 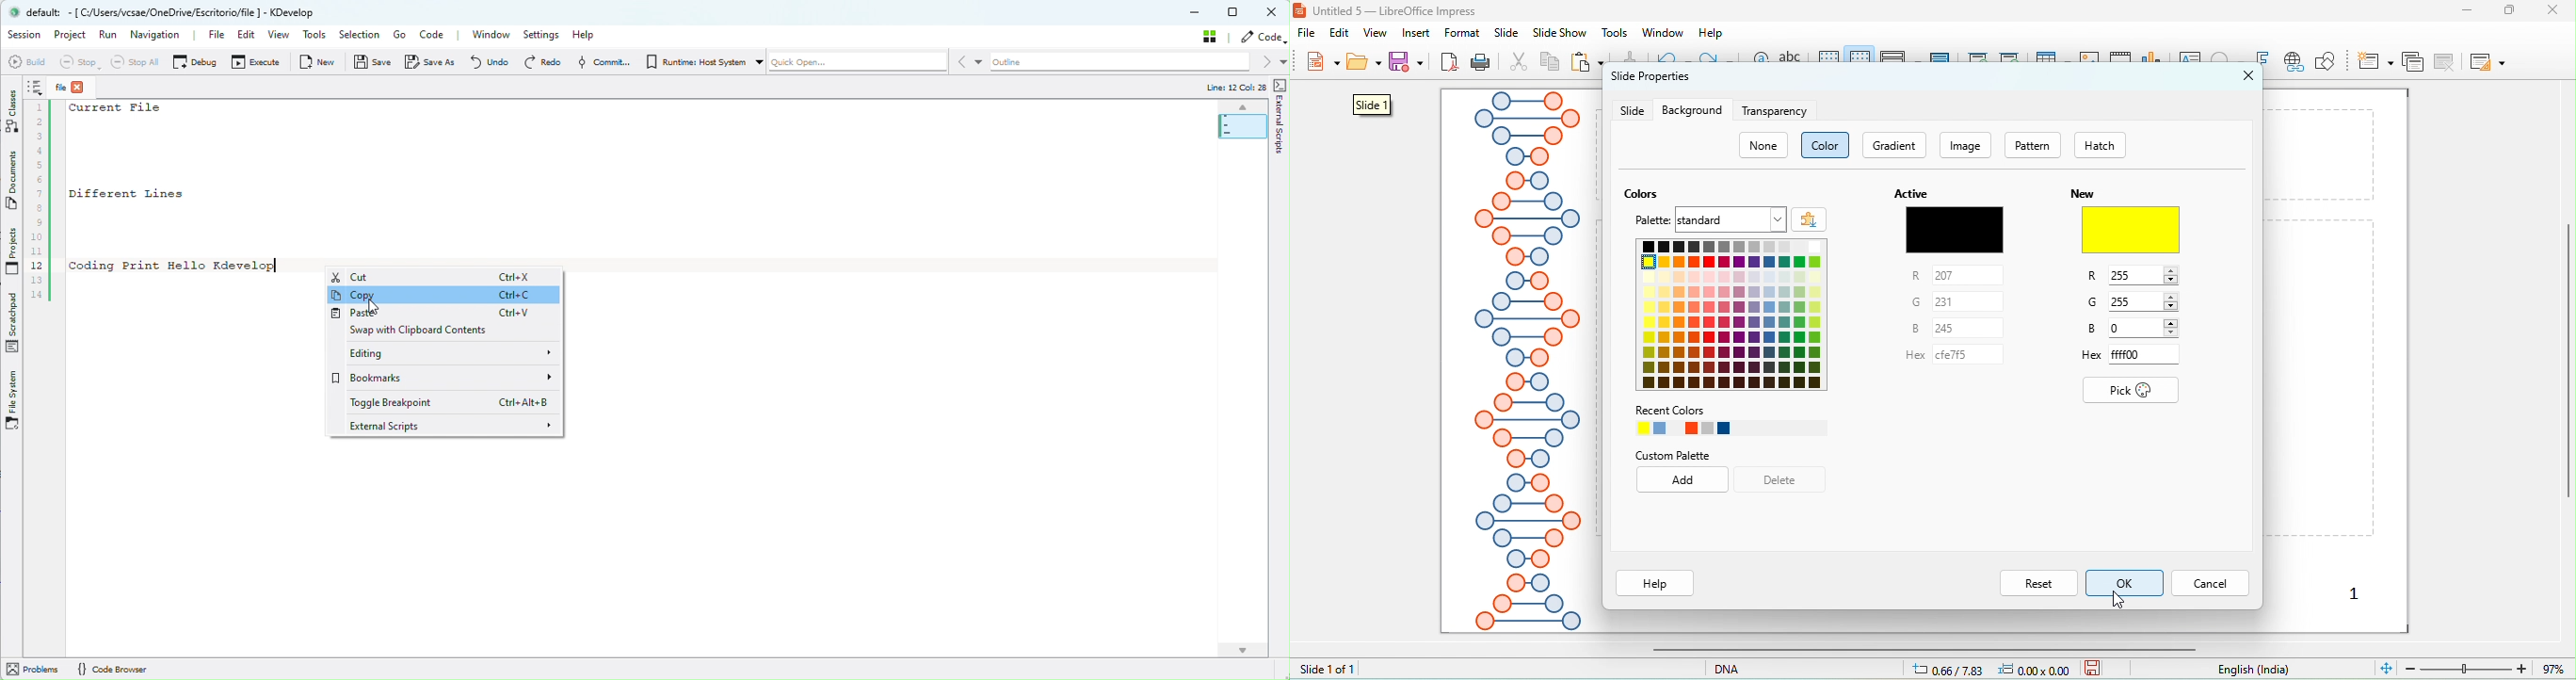 What do you see at coordinates (1364, 65) in the screenshot?
I see `open` at bounding box center [1364, 65].